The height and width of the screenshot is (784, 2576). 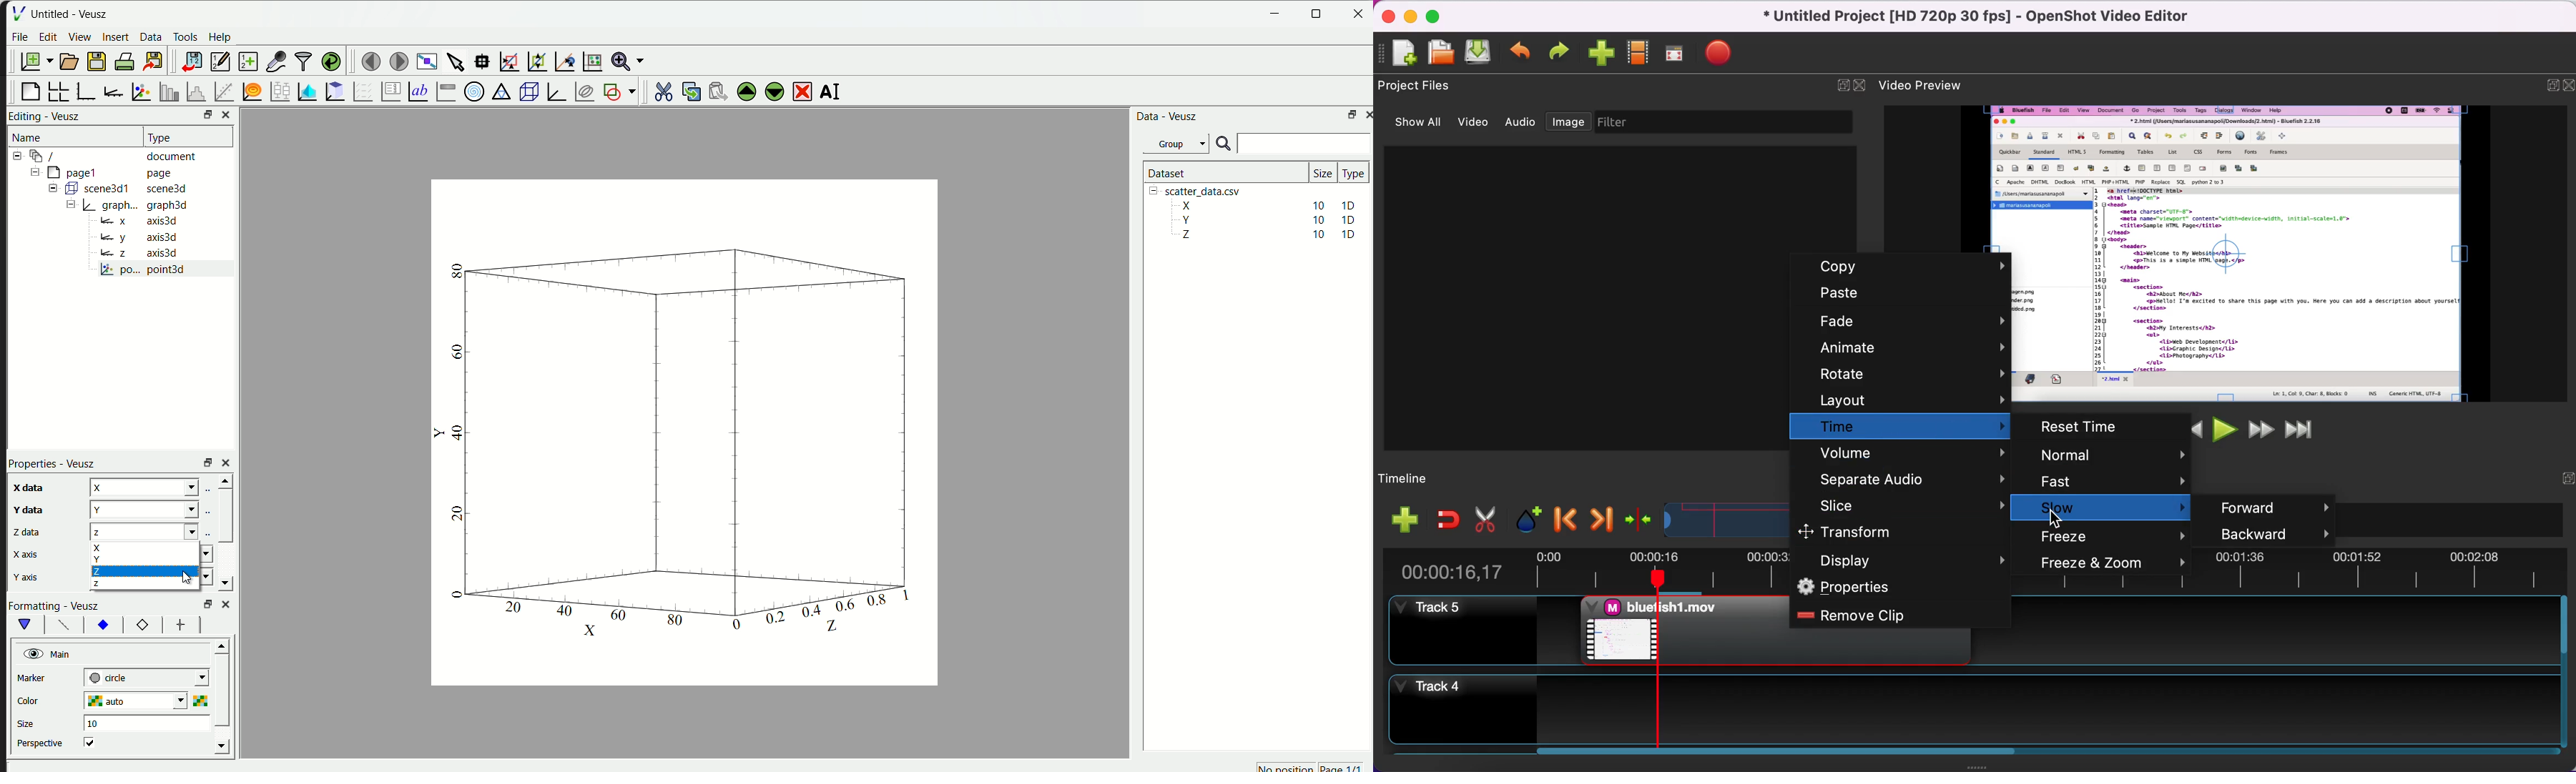 I want to click on slice, so click(x=1905, y=504).